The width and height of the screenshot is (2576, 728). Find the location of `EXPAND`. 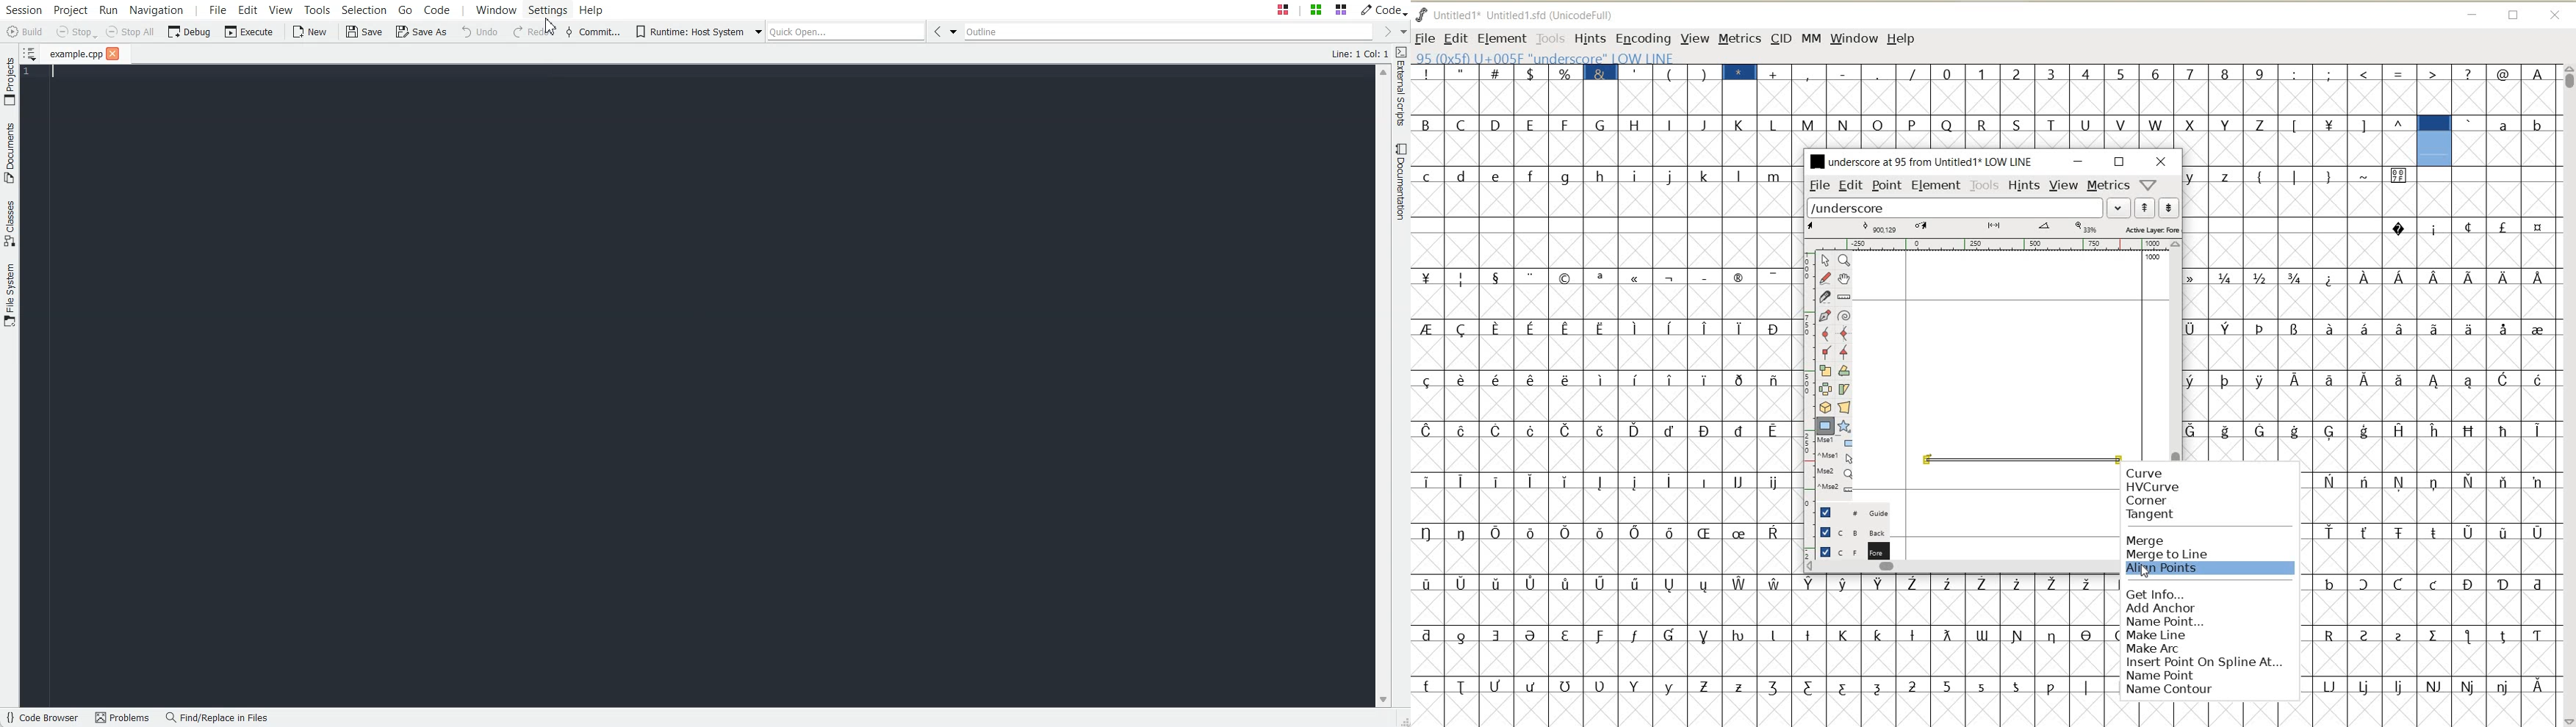

EXPAND is located at coordinates (2120, 208).